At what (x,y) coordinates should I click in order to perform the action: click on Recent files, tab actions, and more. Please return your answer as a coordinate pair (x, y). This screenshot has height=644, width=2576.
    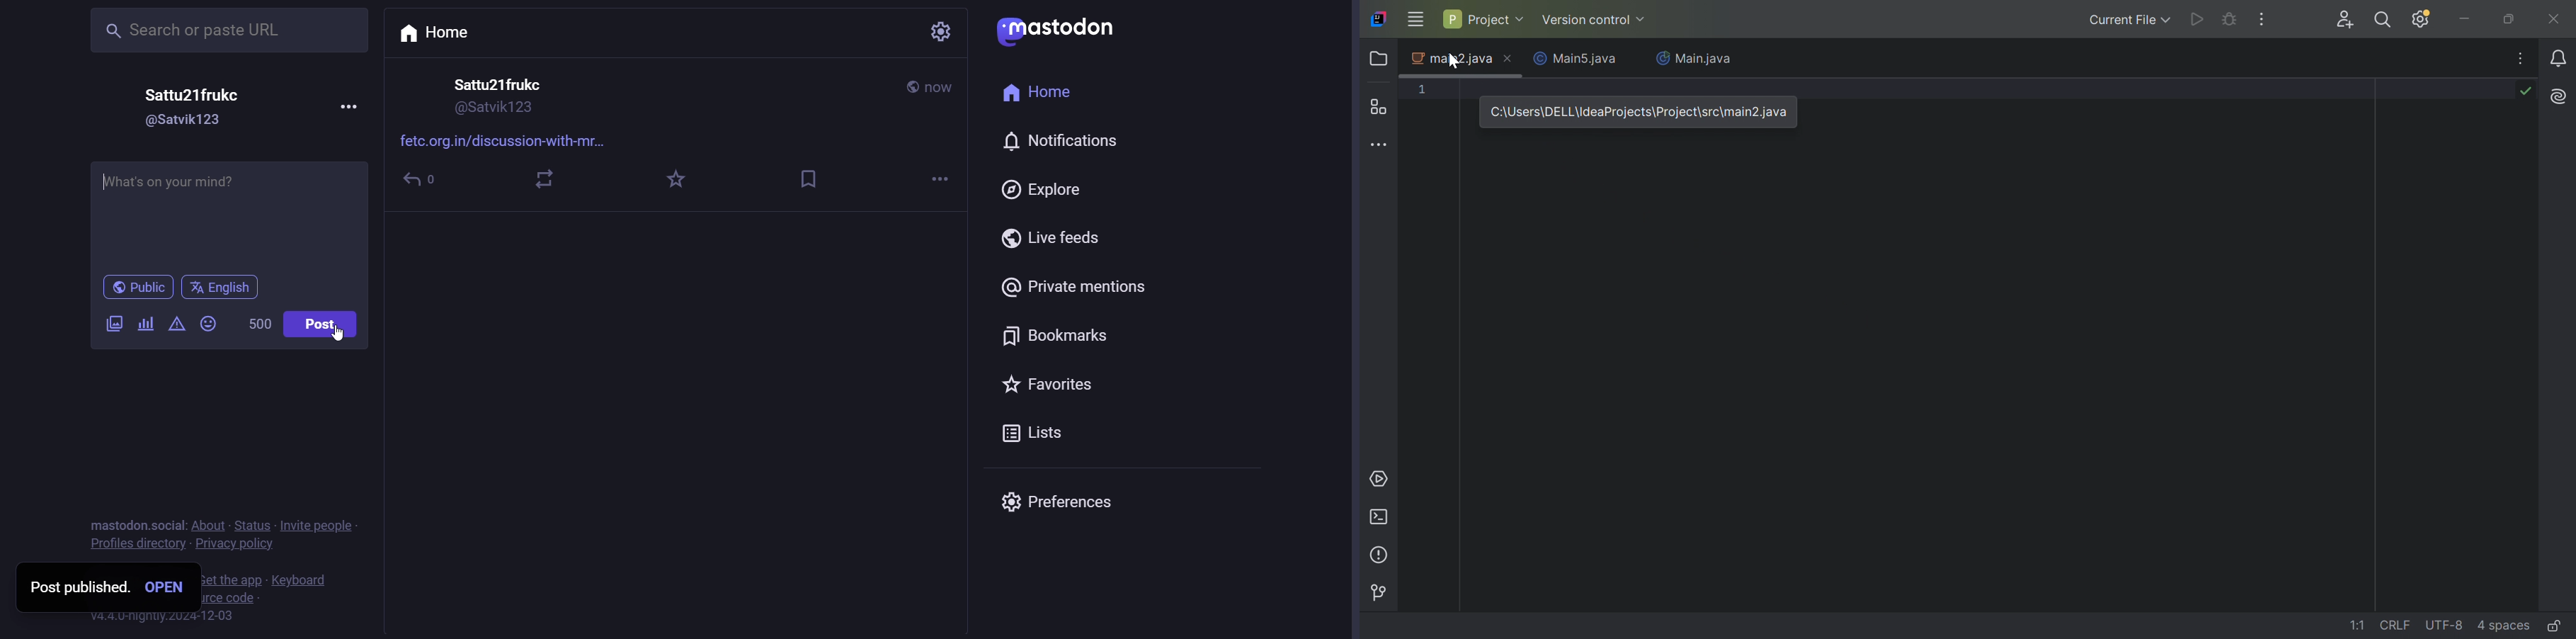
    Looking at the image, I should click on (2522, 58).